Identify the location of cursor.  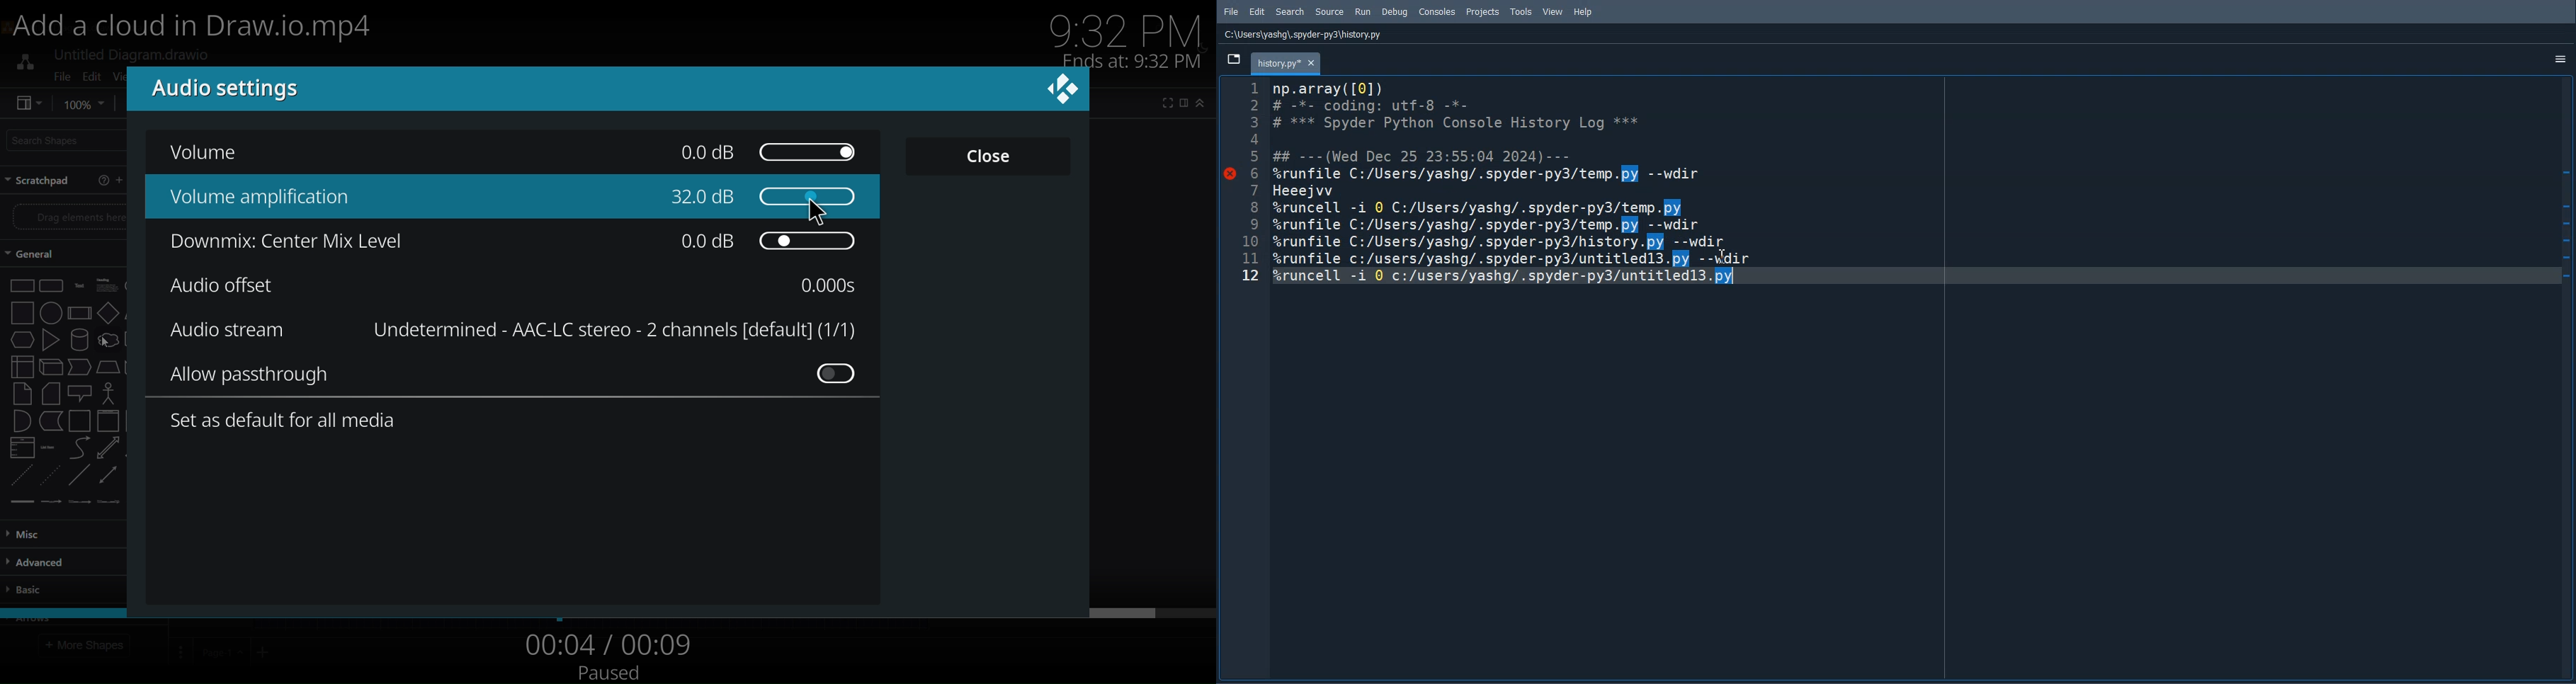
(822, 210).